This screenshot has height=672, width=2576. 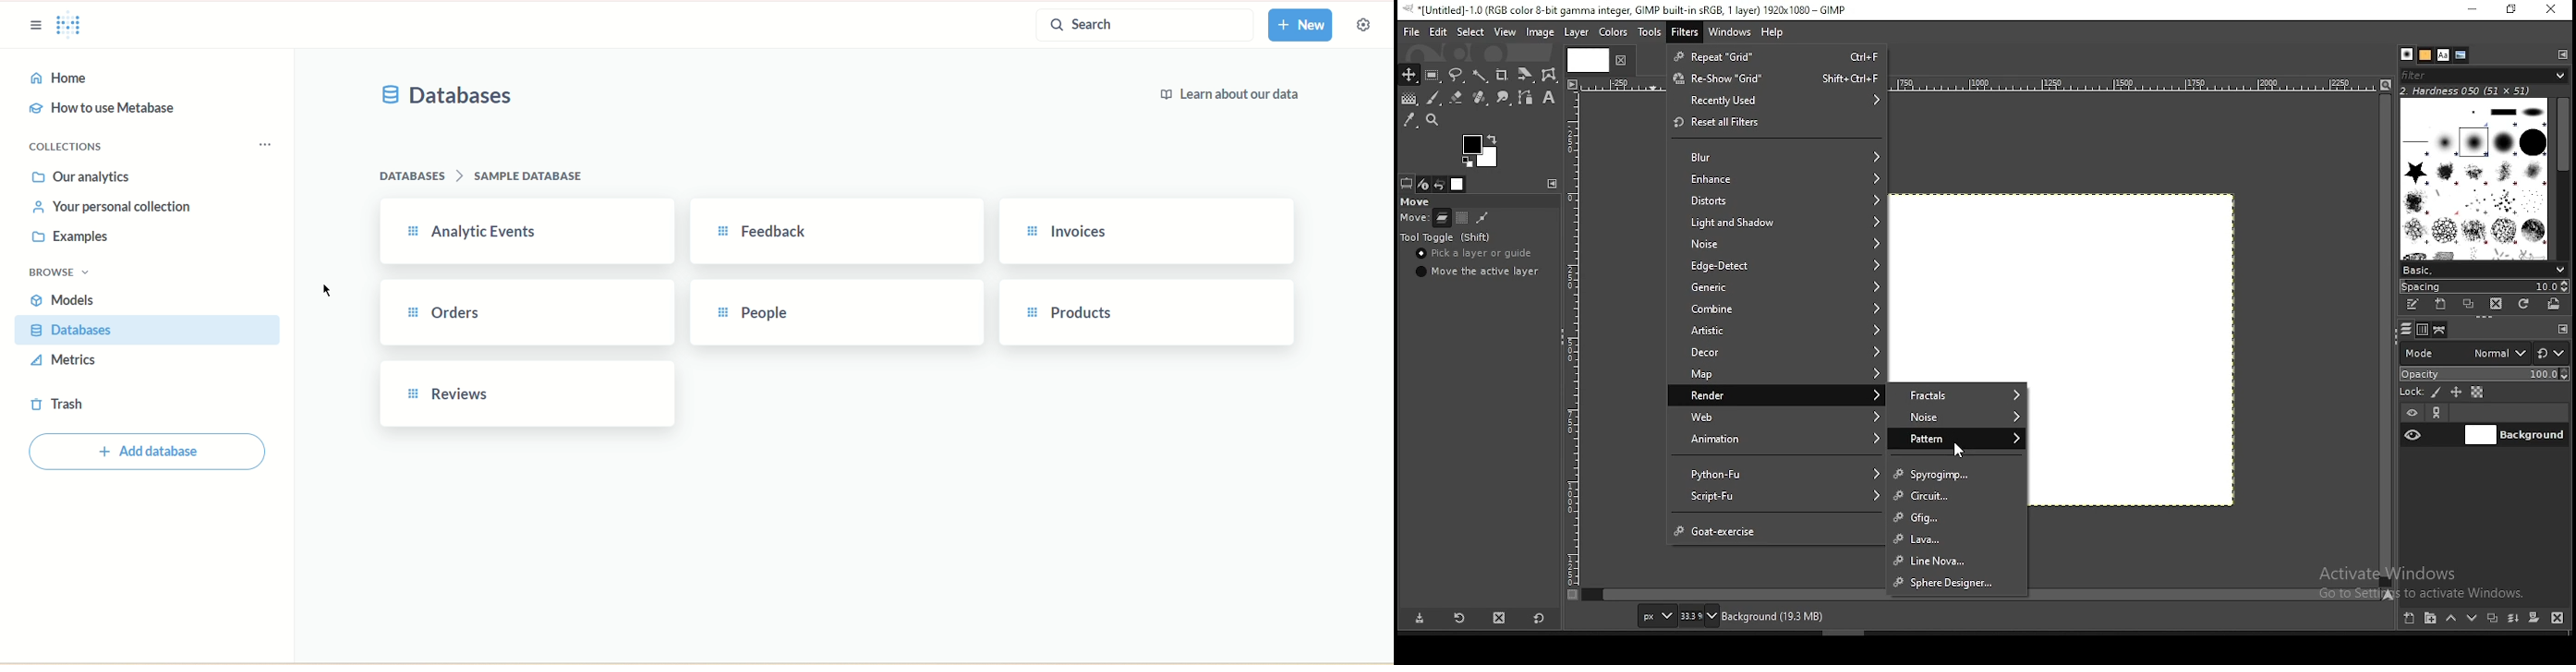 What do you see at coordinates (1411, 219) in the screenshot?
I see `move` at bounding box center [1411, 219].